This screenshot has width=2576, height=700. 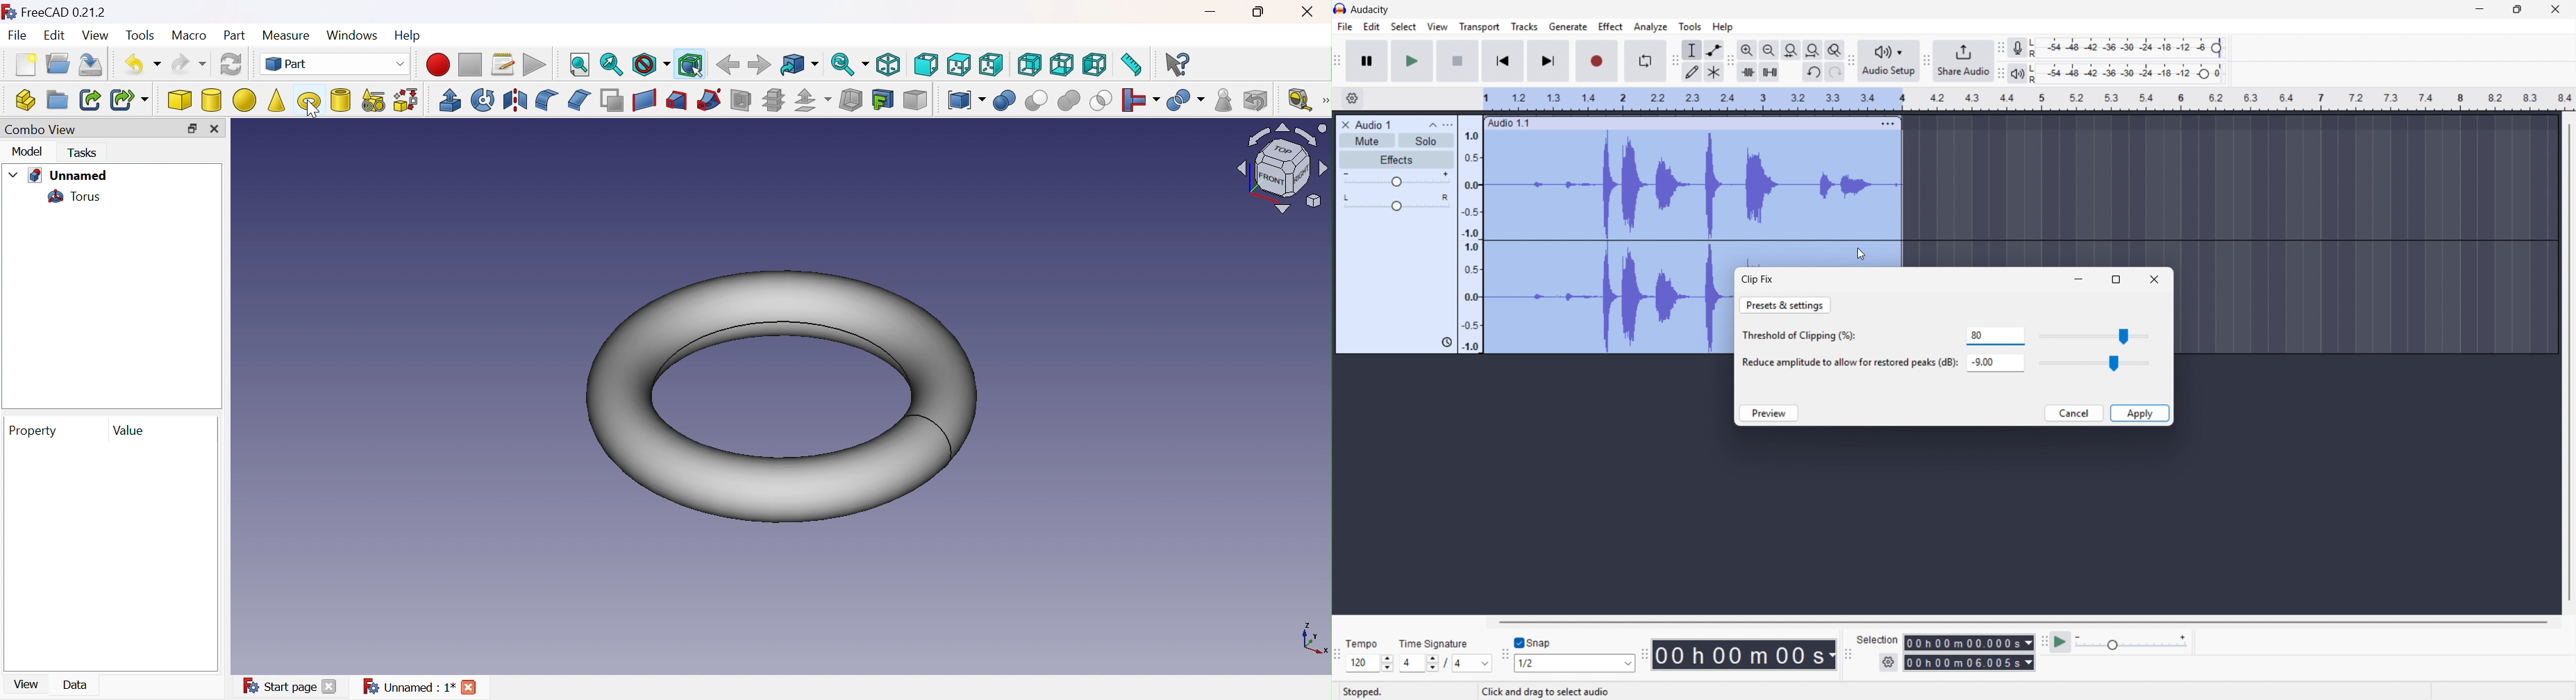 I want to click on FreeCAD 0.21.2, so click(x=60, y=12).